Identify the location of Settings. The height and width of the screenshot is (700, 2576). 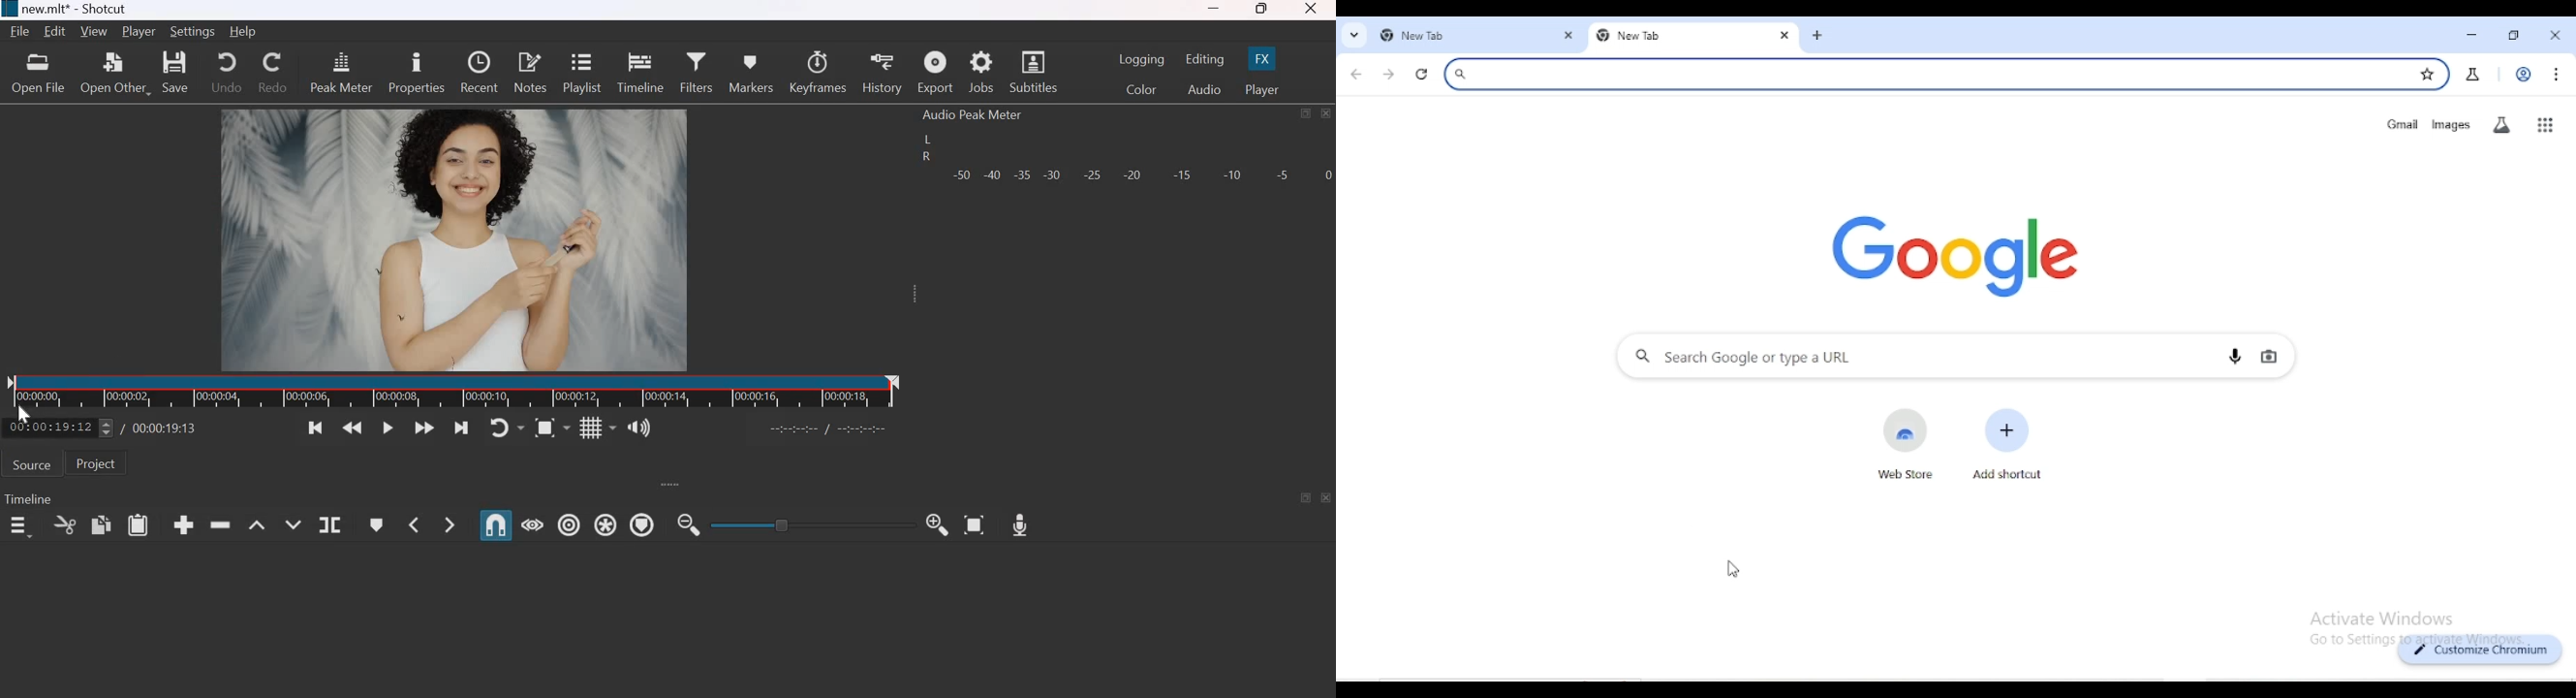
(194, 31).